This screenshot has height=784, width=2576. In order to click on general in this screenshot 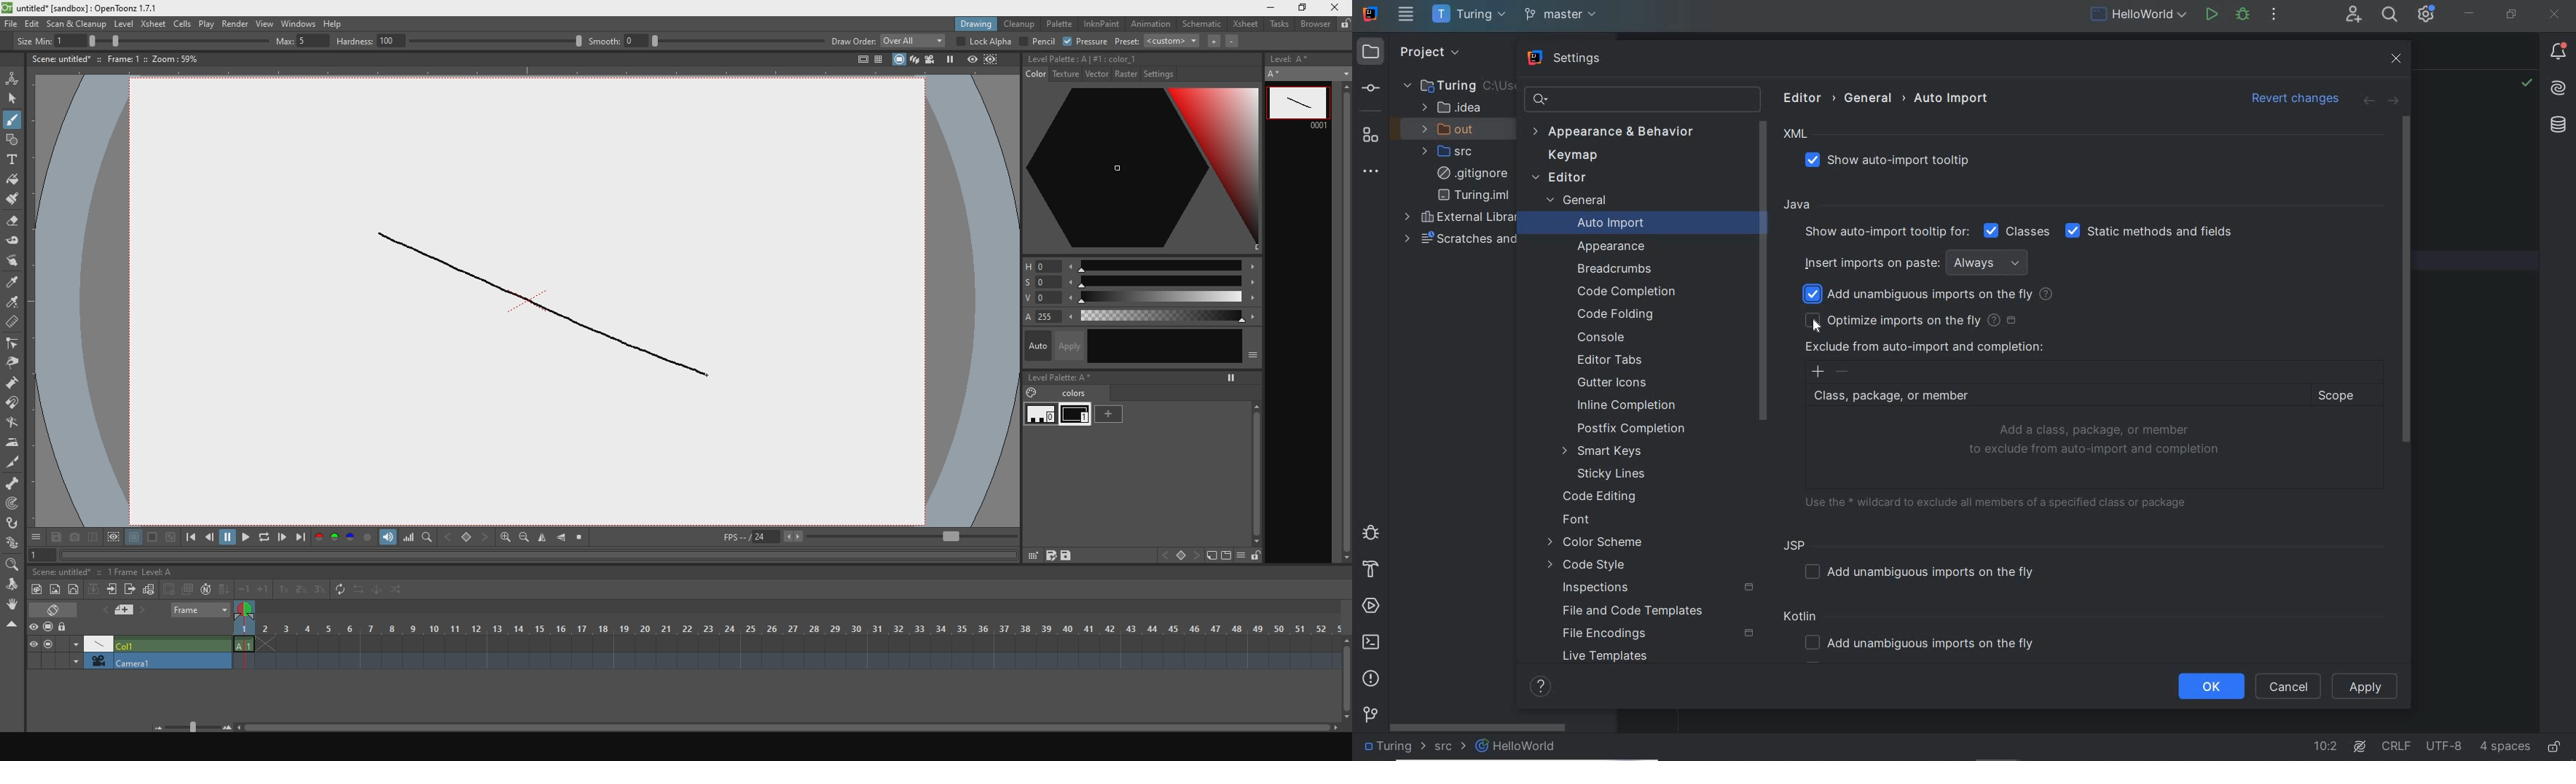, I will do `click(1871, 98)`.